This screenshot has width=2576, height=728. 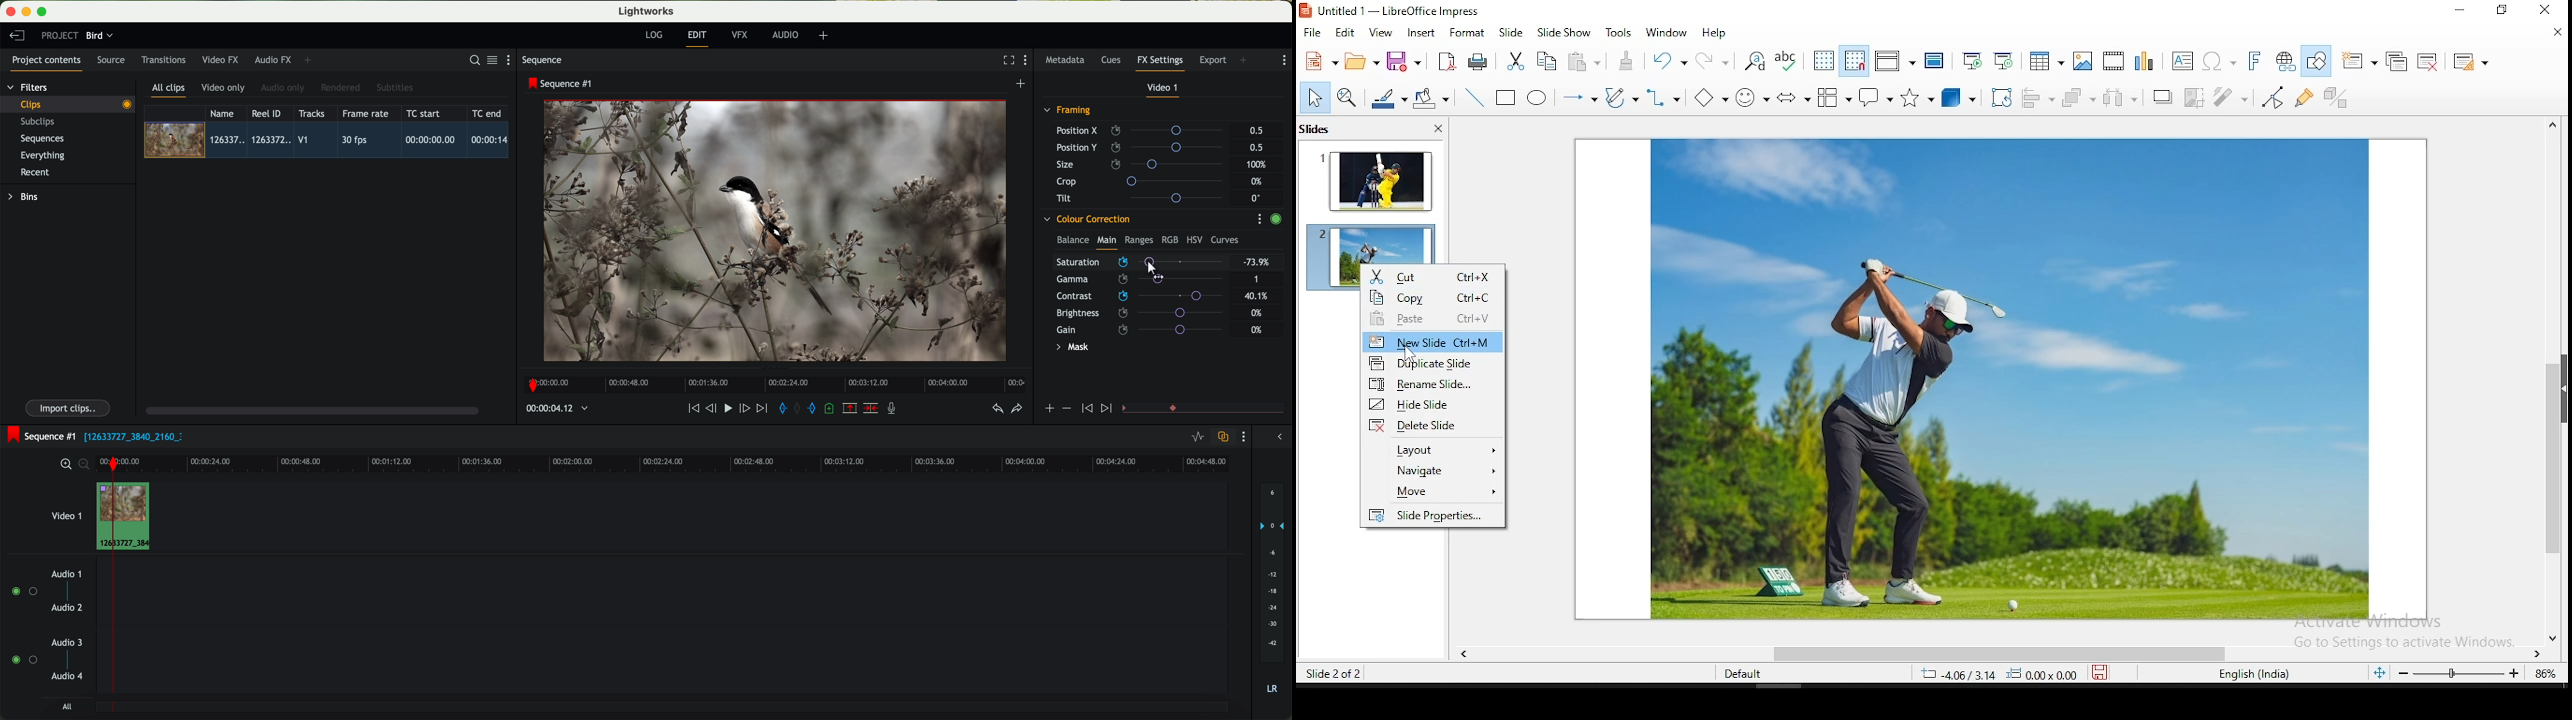 I want to click on 4.06, so click(x=1964, y=674).